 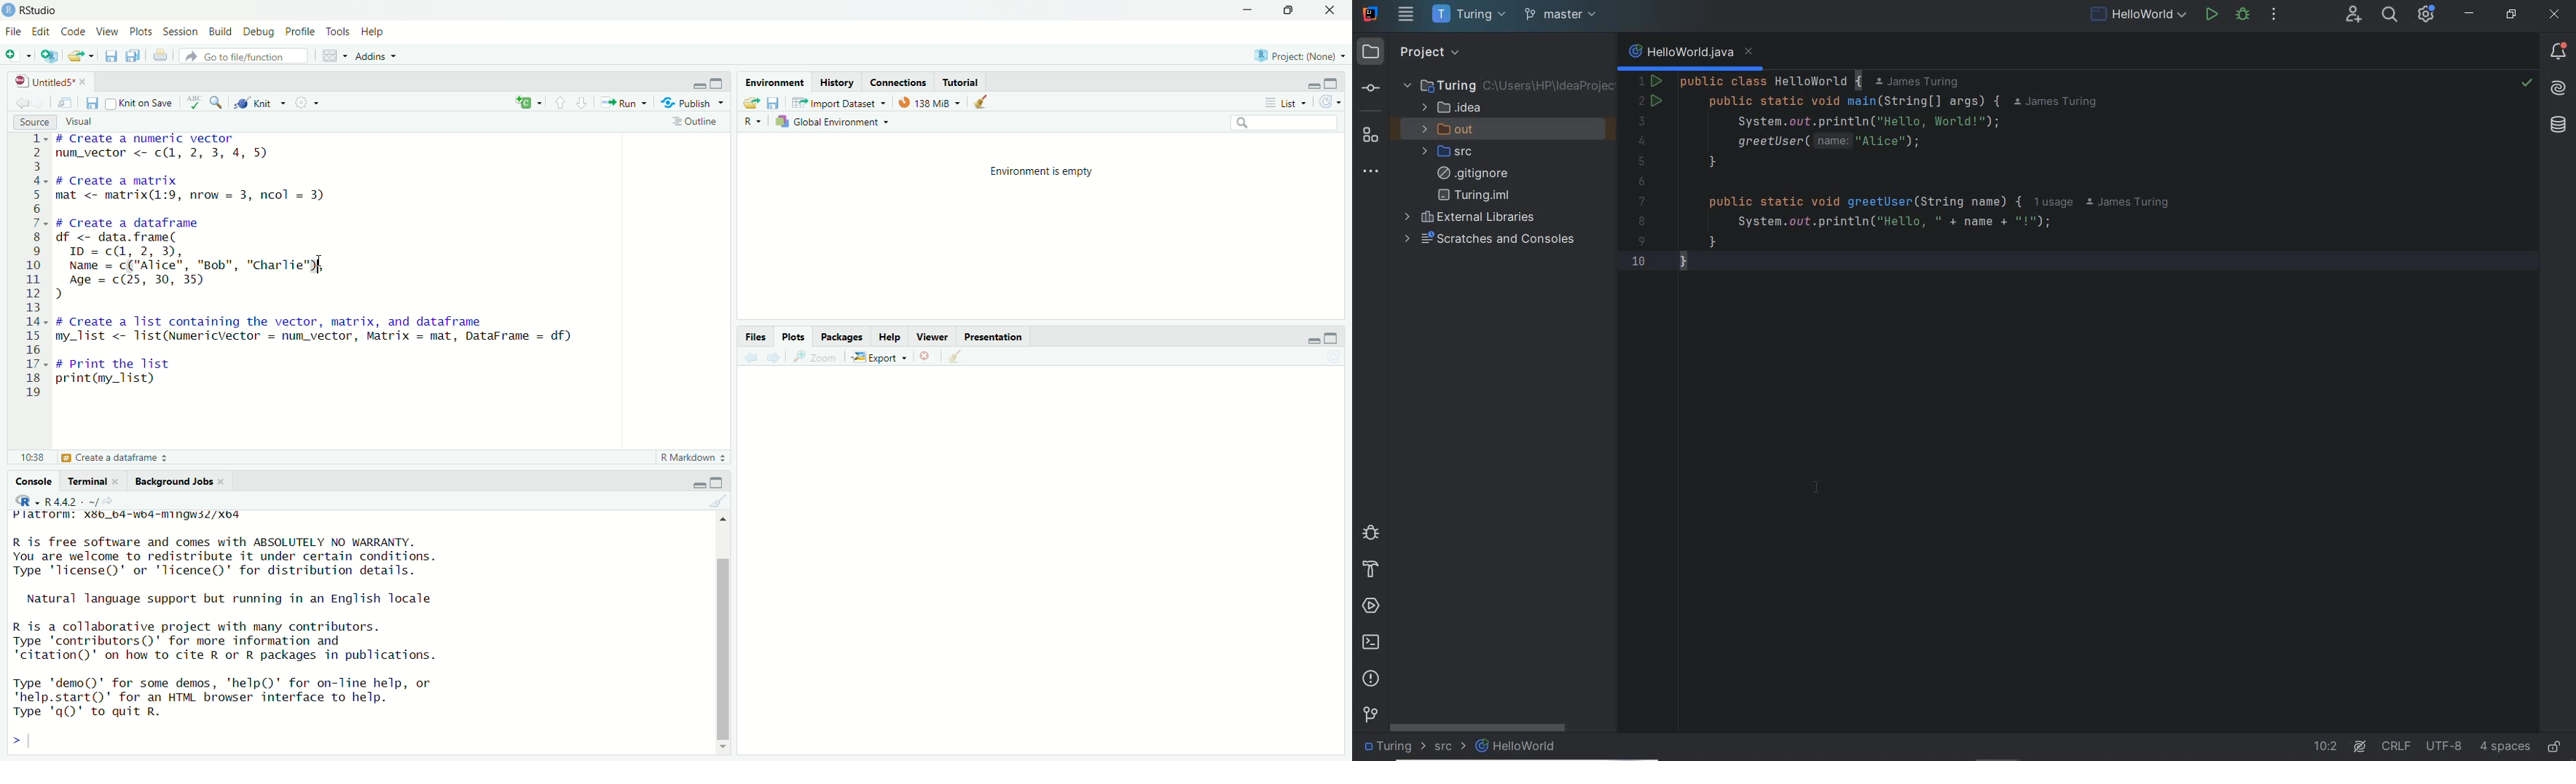 What do you see at coordinates (49, 58) in the screenshot?
I see `add script` at bounding box center [49, 58].